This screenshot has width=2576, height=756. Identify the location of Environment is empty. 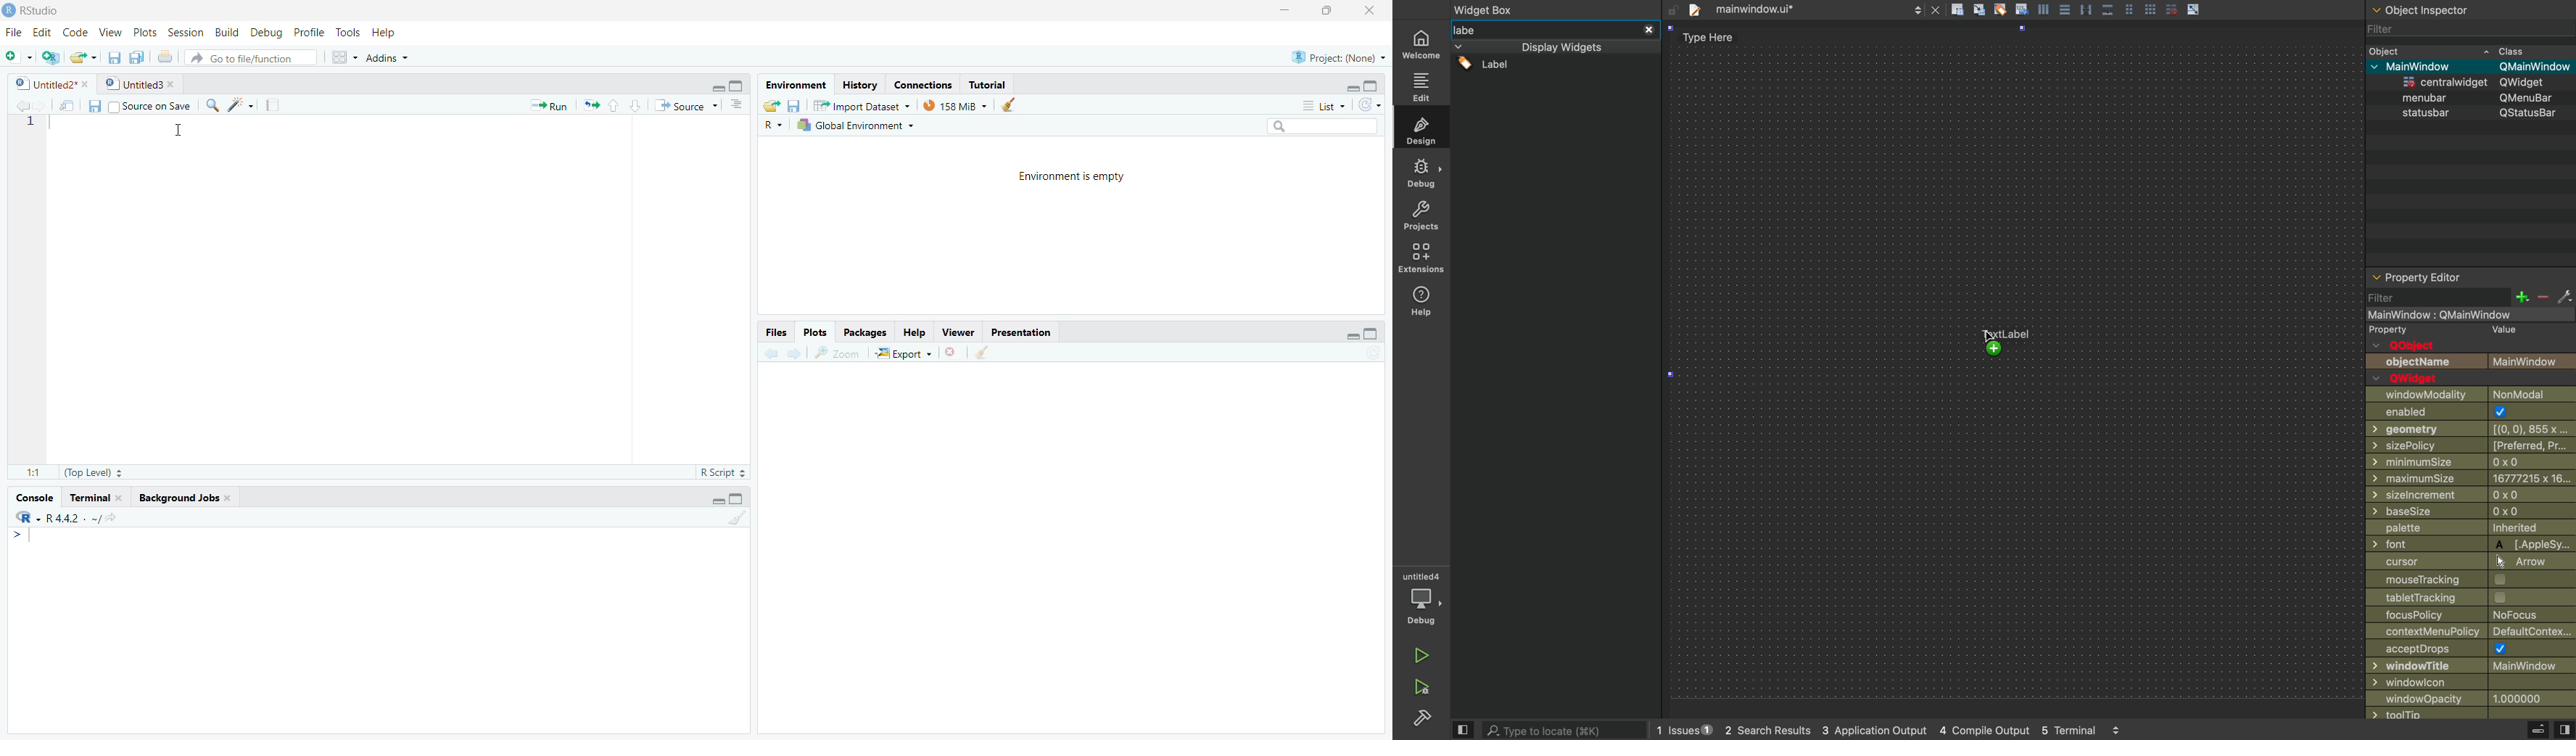
(1068, 176).